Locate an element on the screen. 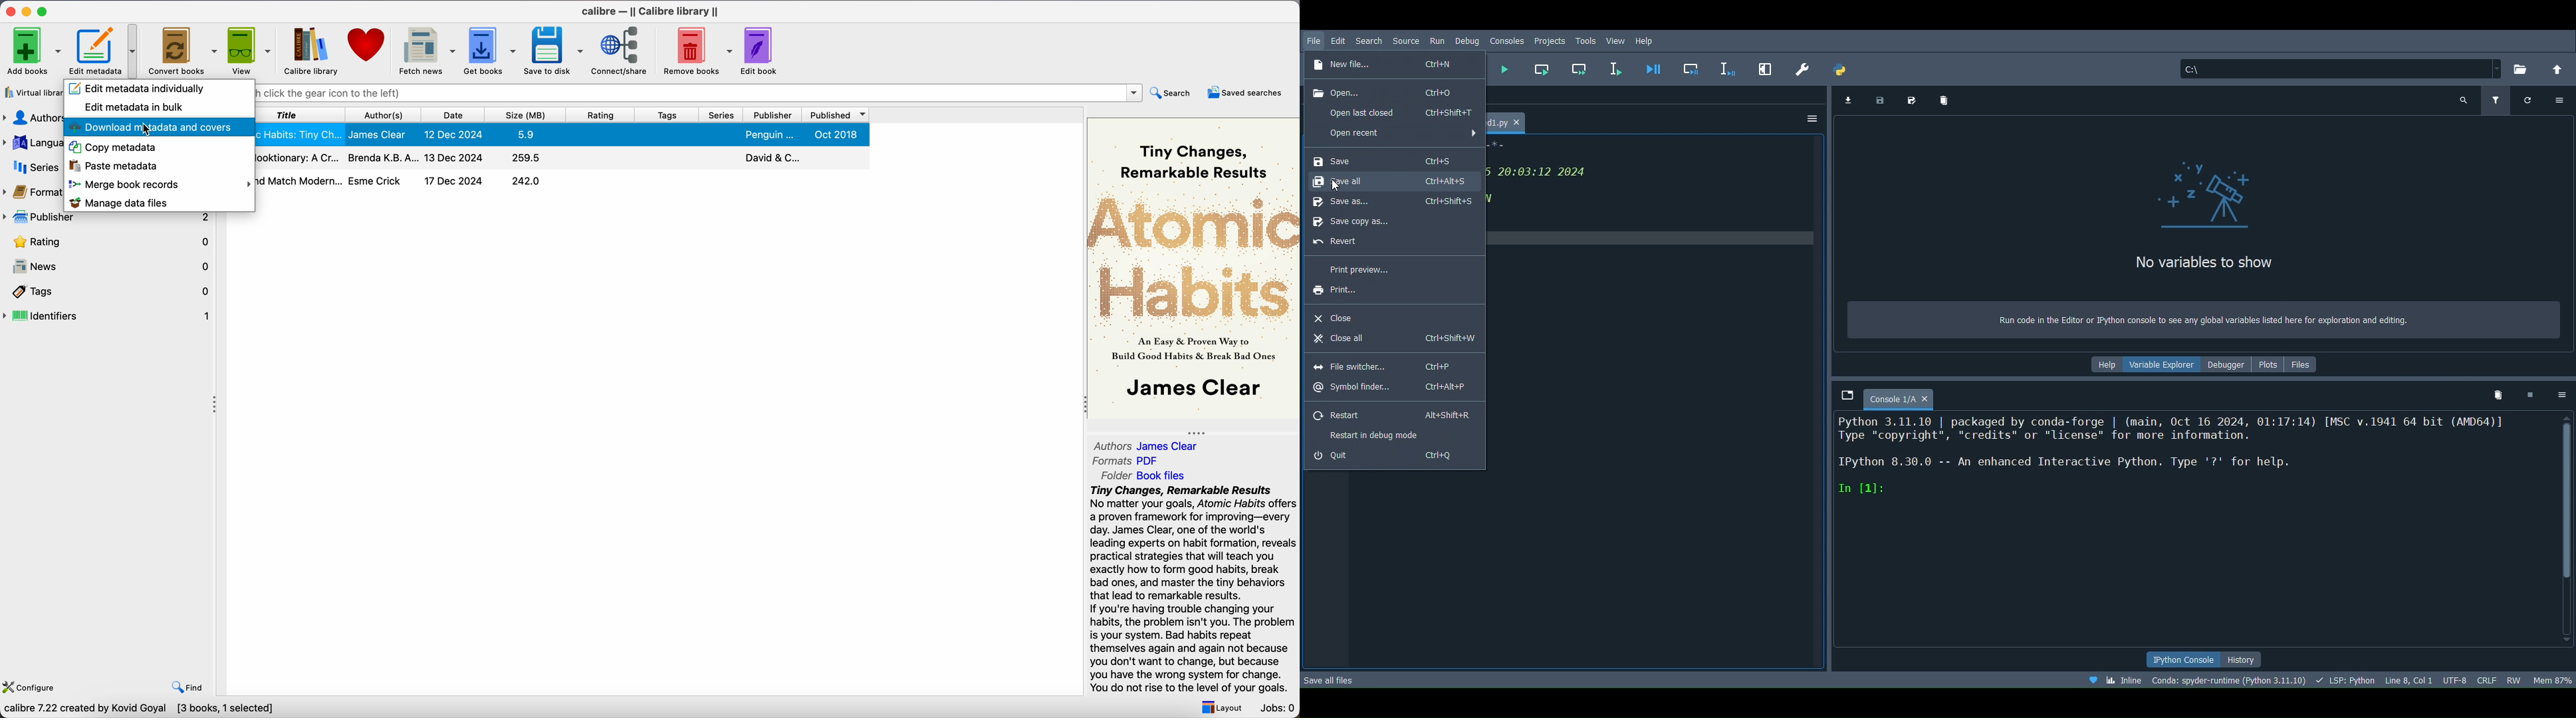 The width and height of the screenshot is (2576, 728). Completions, linting, code folding and symbols status. is located at coordinates (2346, 679).